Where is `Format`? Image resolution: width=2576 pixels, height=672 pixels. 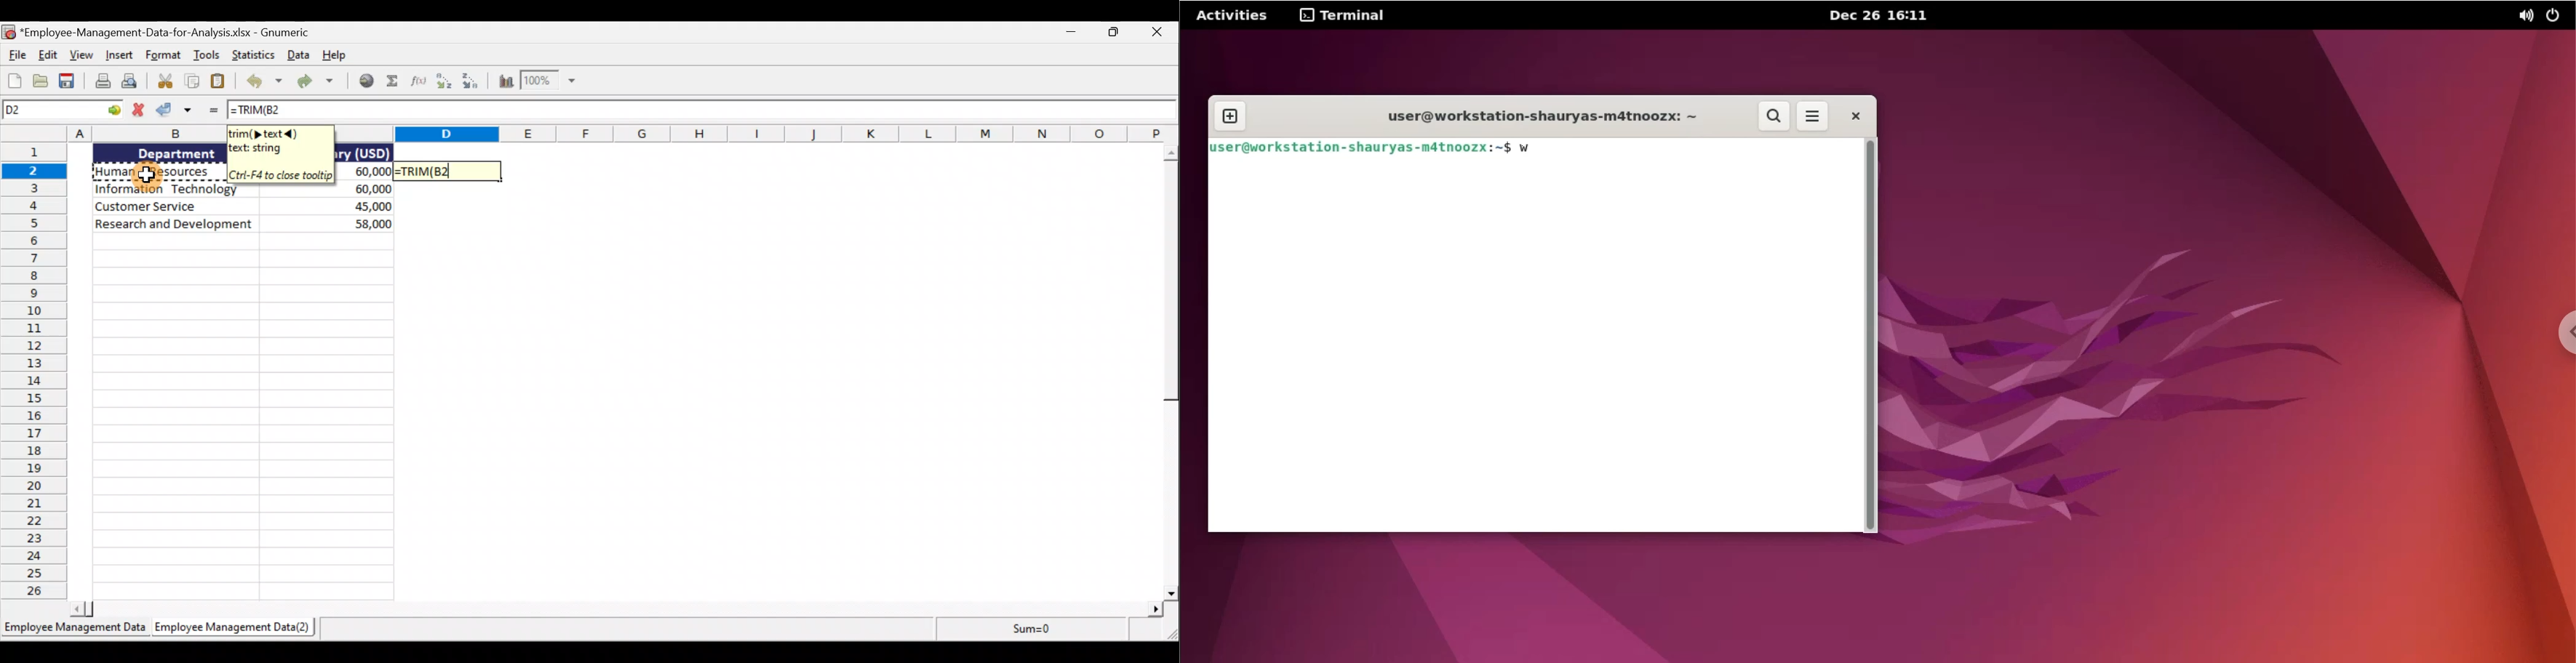
Format is located at coordinates (163, 55).